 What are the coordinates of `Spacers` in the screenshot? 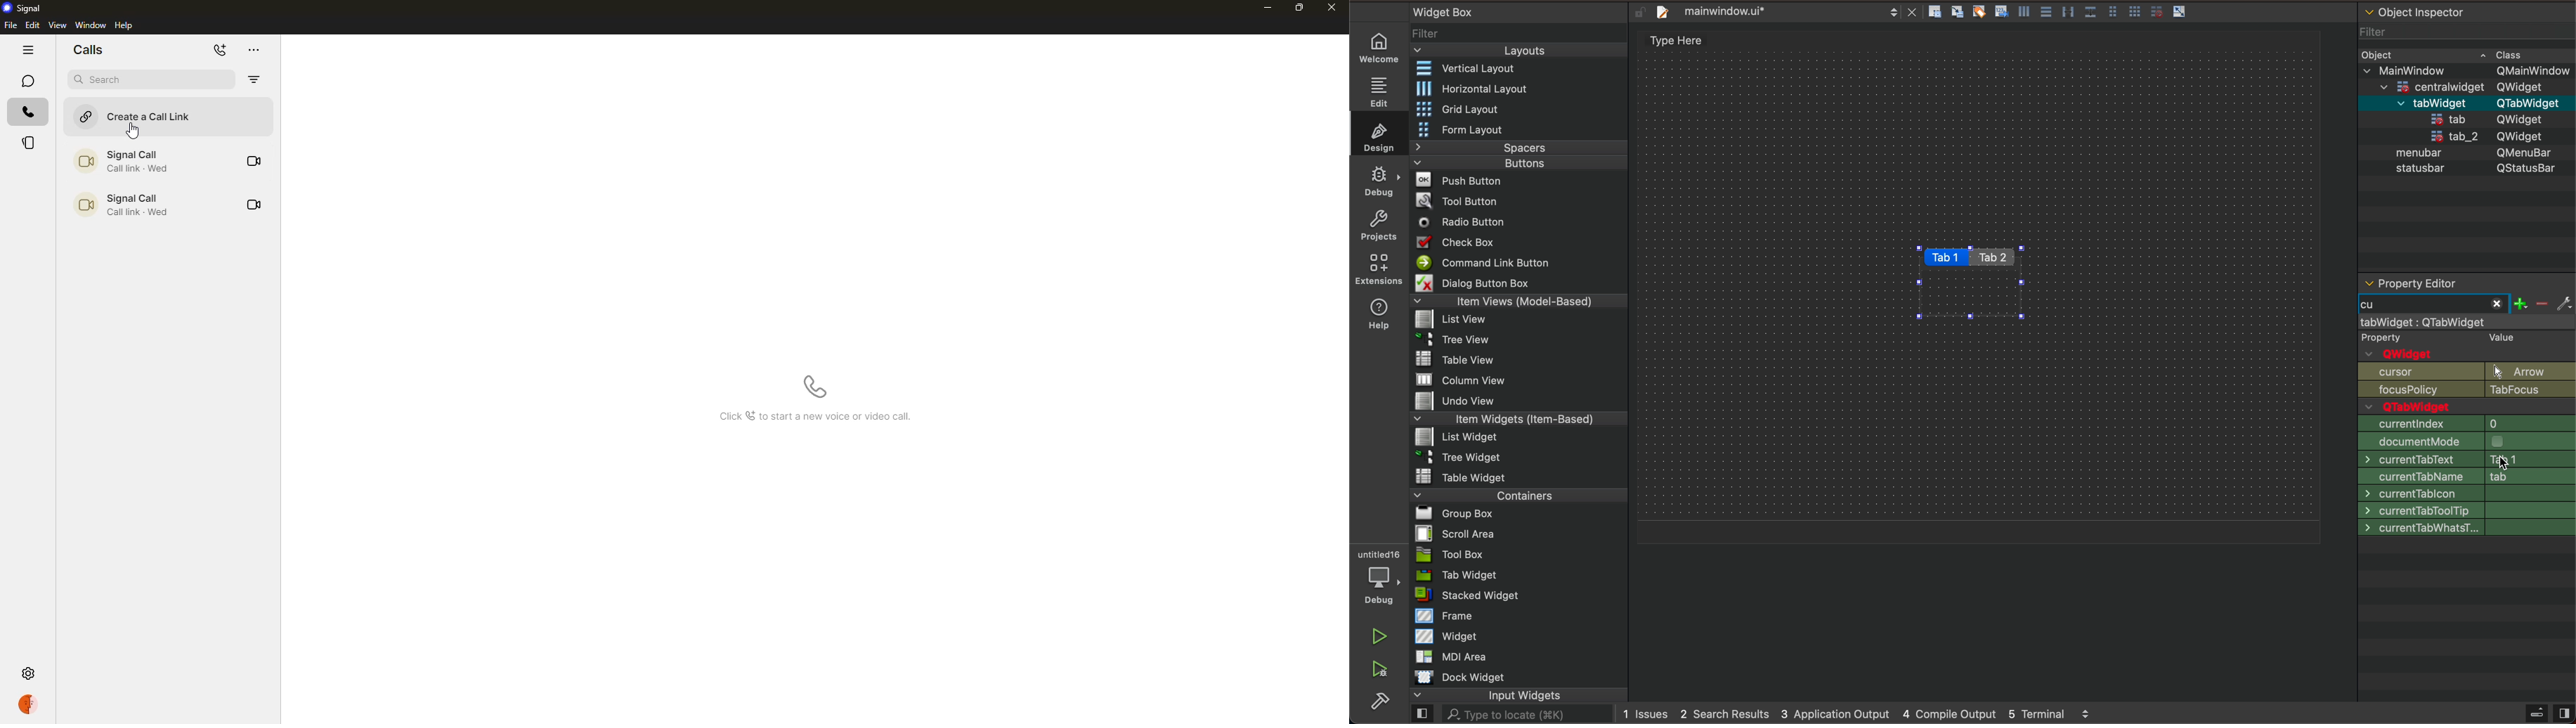 It's located at (1520, 148).